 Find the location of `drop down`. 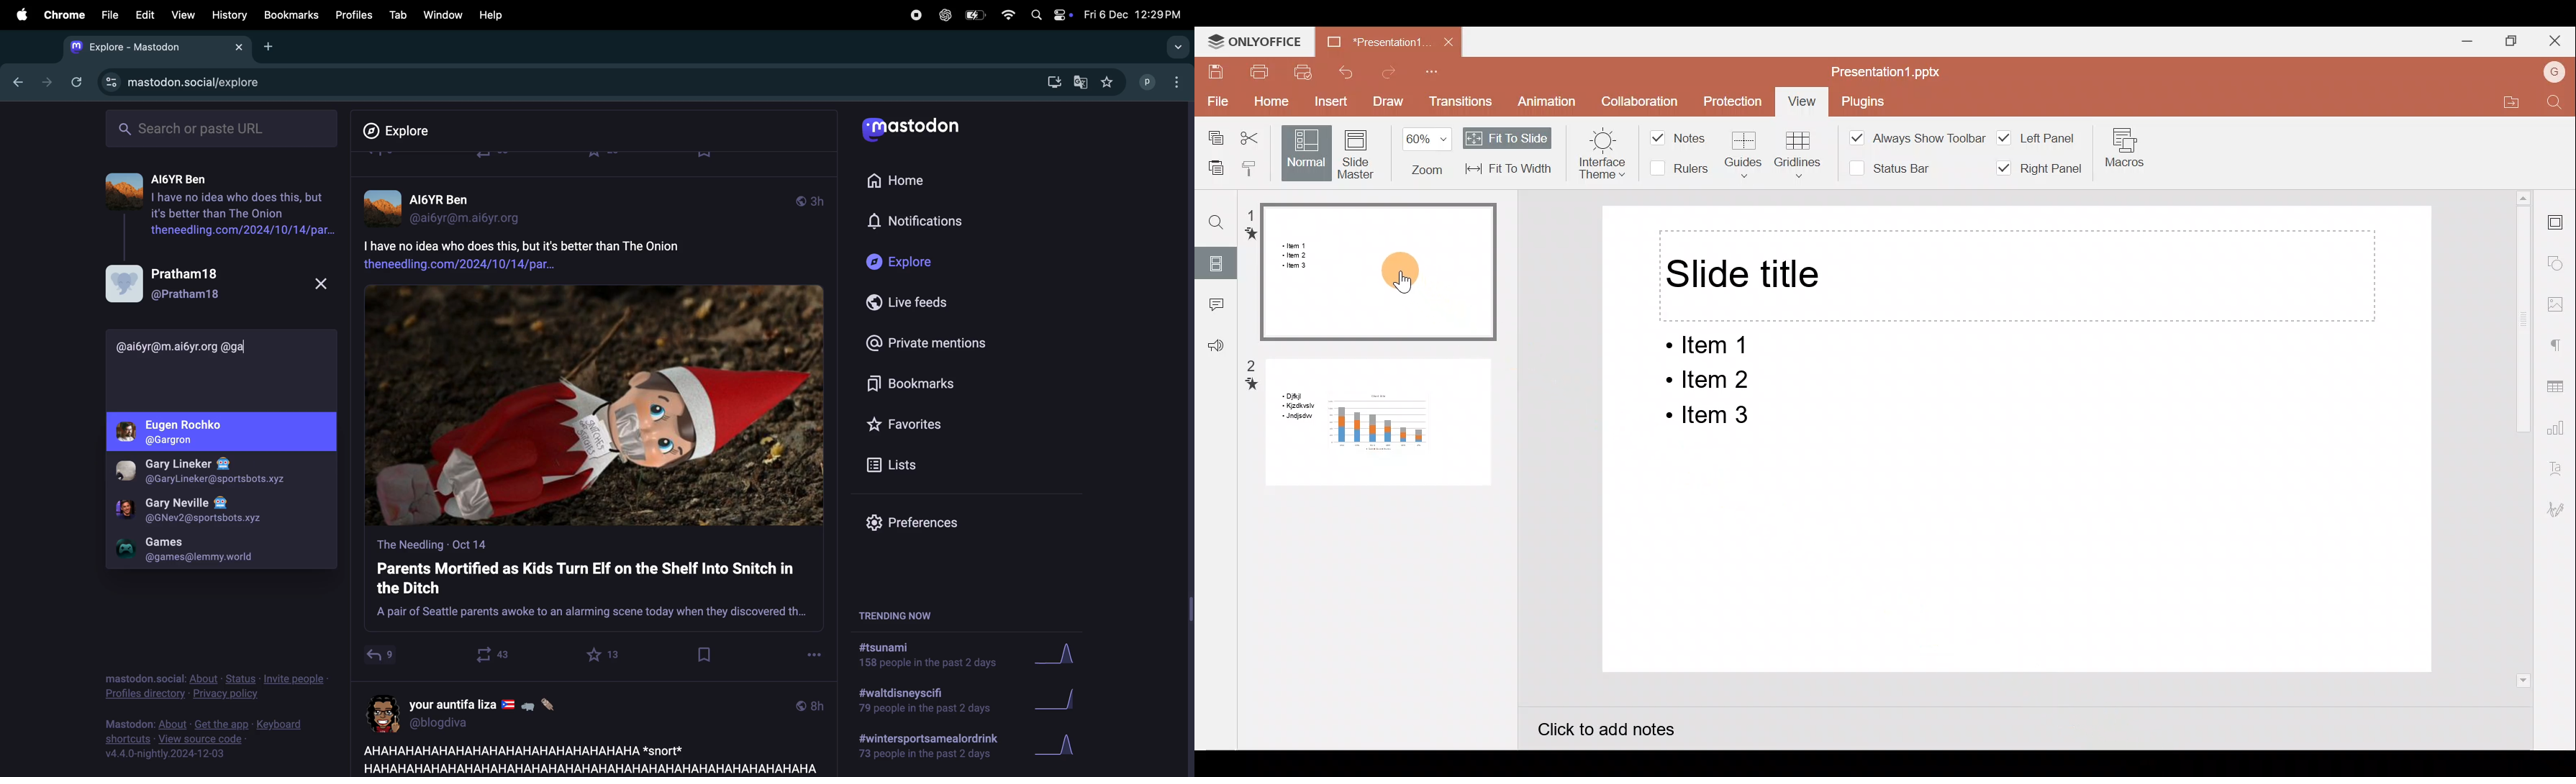

drop down is located at coordinates (1175, 48).